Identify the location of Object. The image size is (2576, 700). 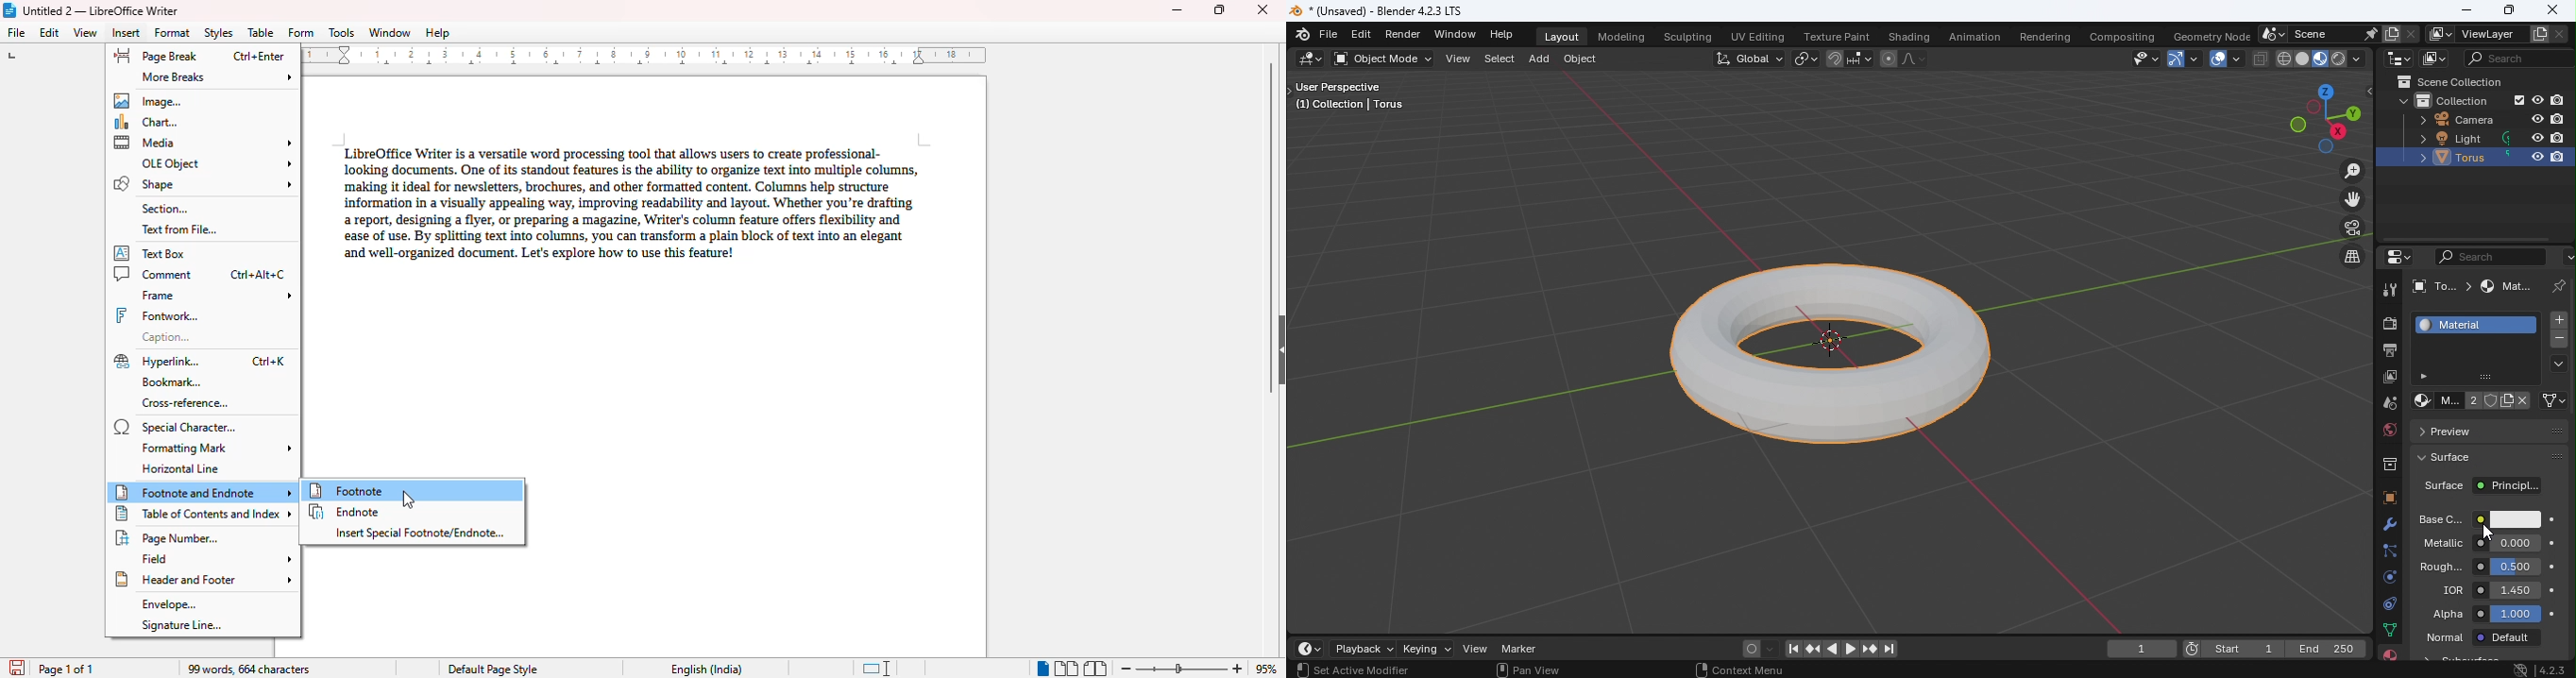
(1581, 59).